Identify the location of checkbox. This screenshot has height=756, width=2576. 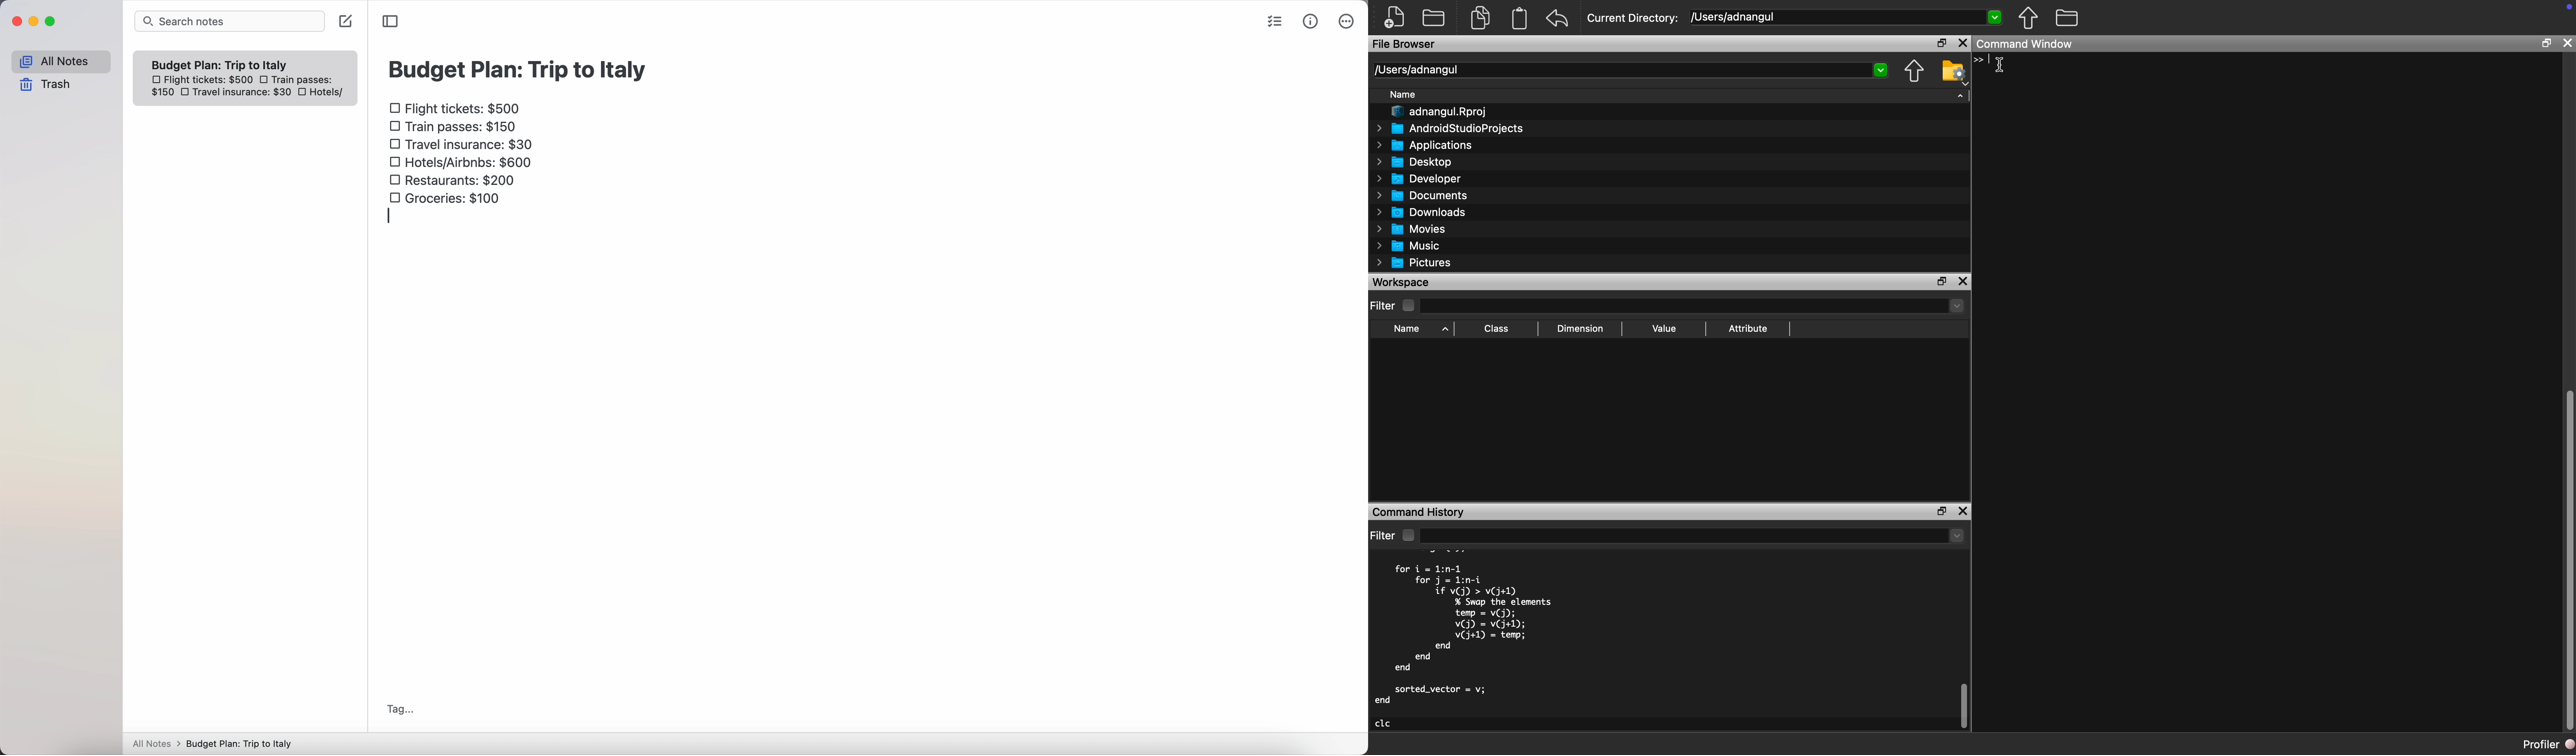
(266, 80).